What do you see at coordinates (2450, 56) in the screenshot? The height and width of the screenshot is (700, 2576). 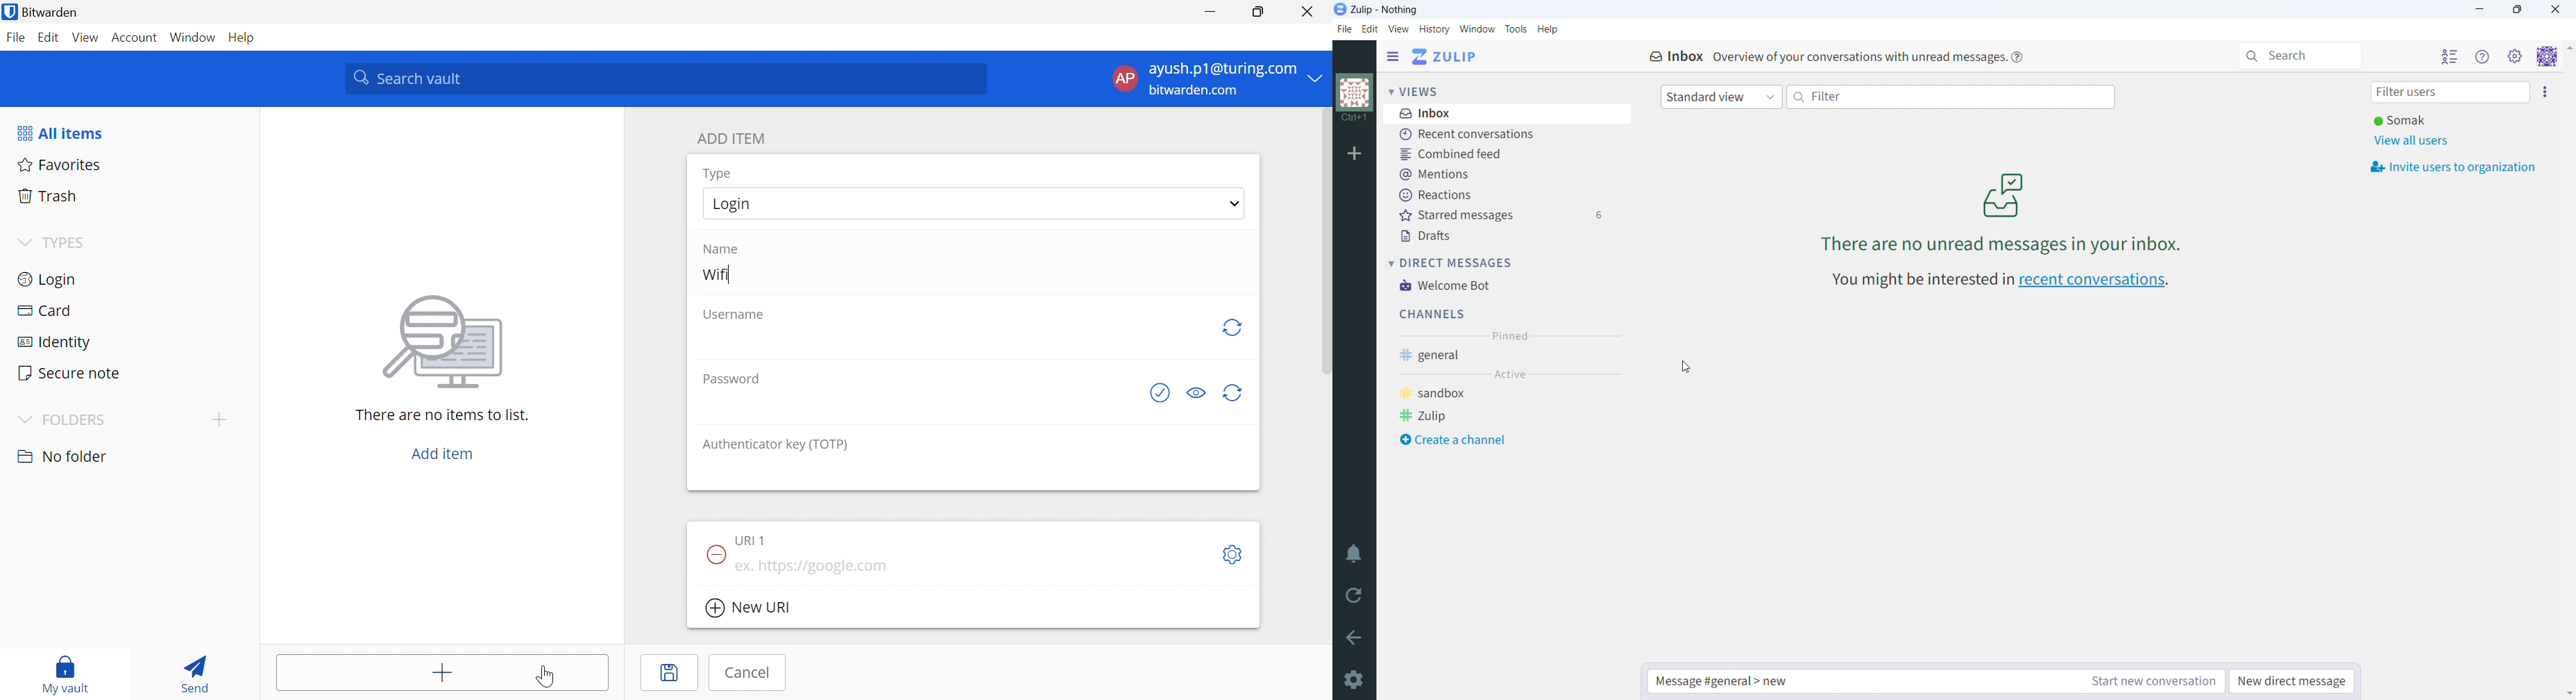 I see `hide user list` at bounding box center [2450, 56].